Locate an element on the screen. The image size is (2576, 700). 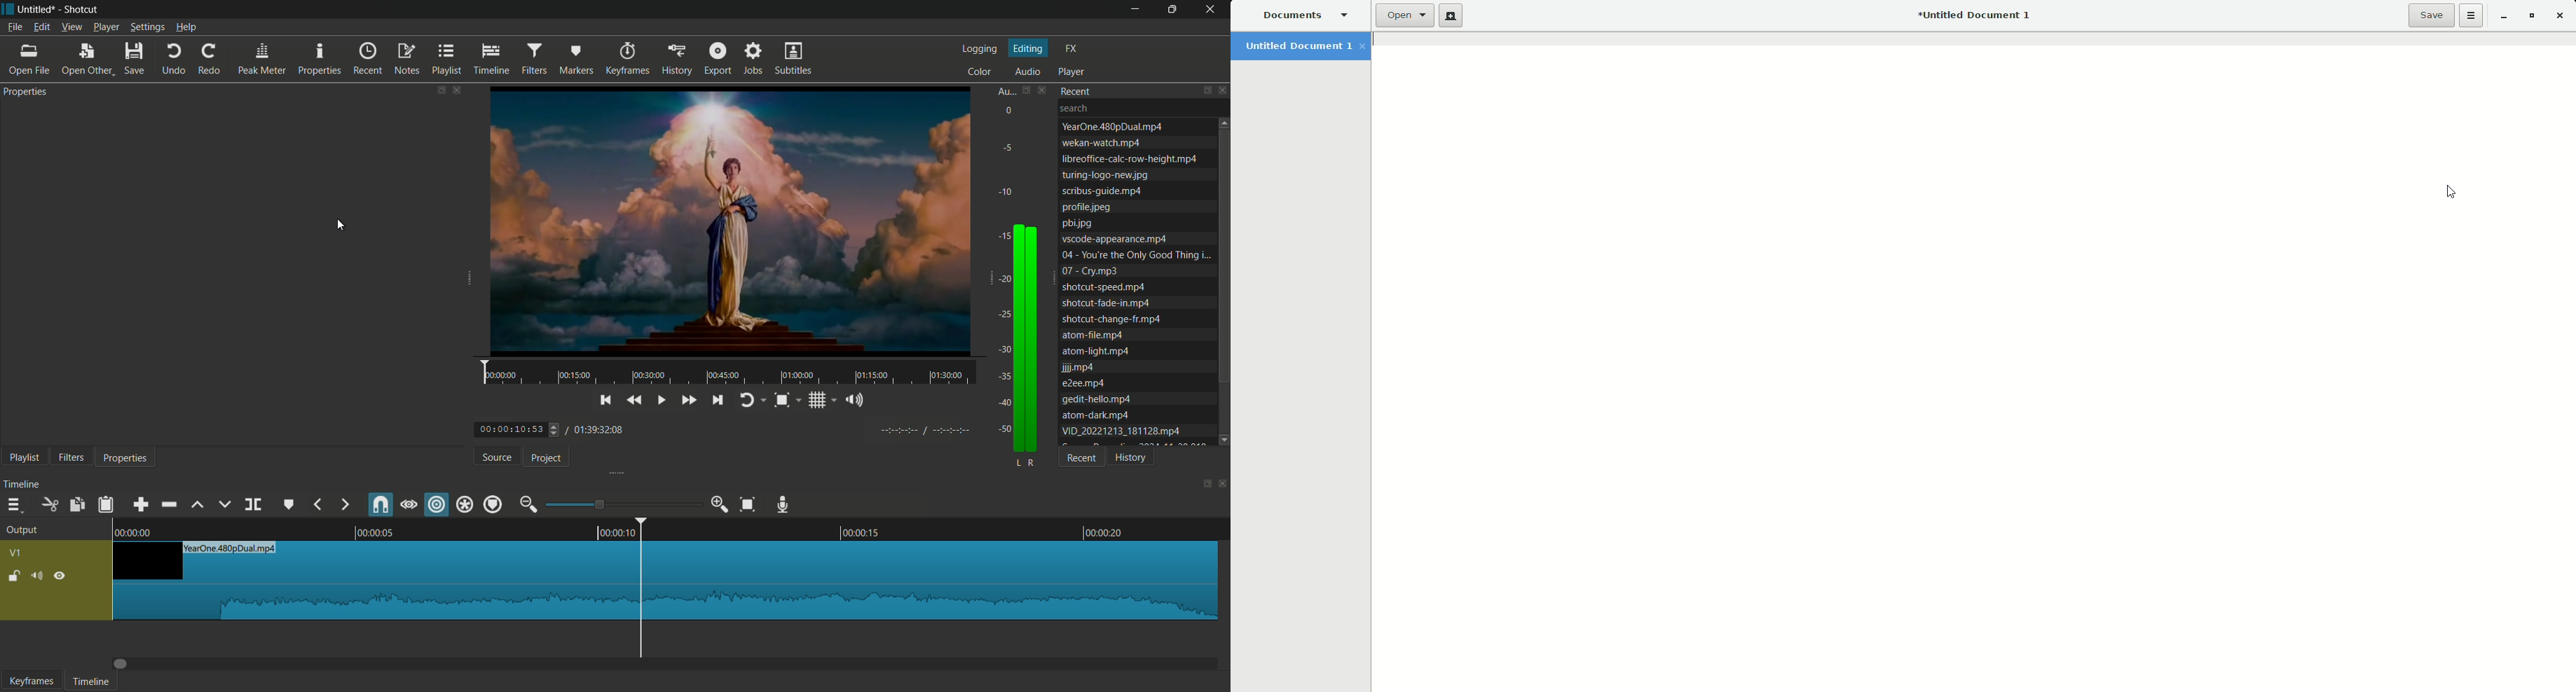
file-11 is located at coordinates (1104, 286).